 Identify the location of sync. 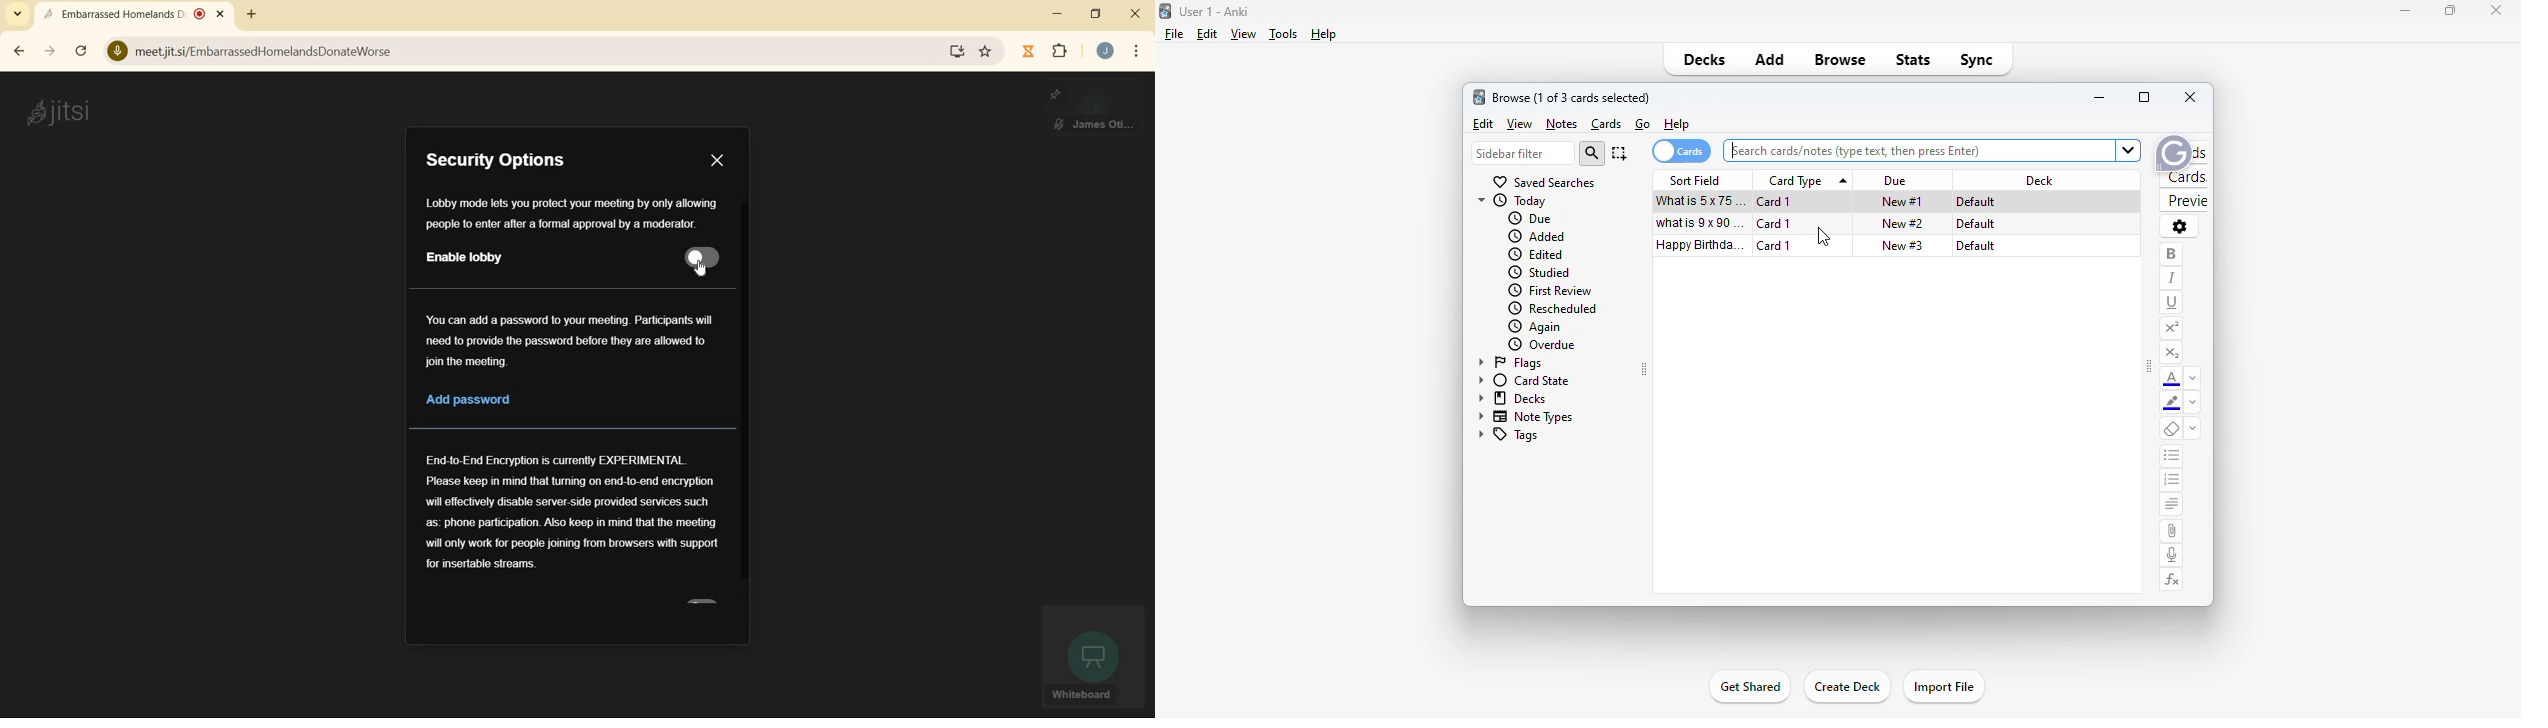
(1975, 61).